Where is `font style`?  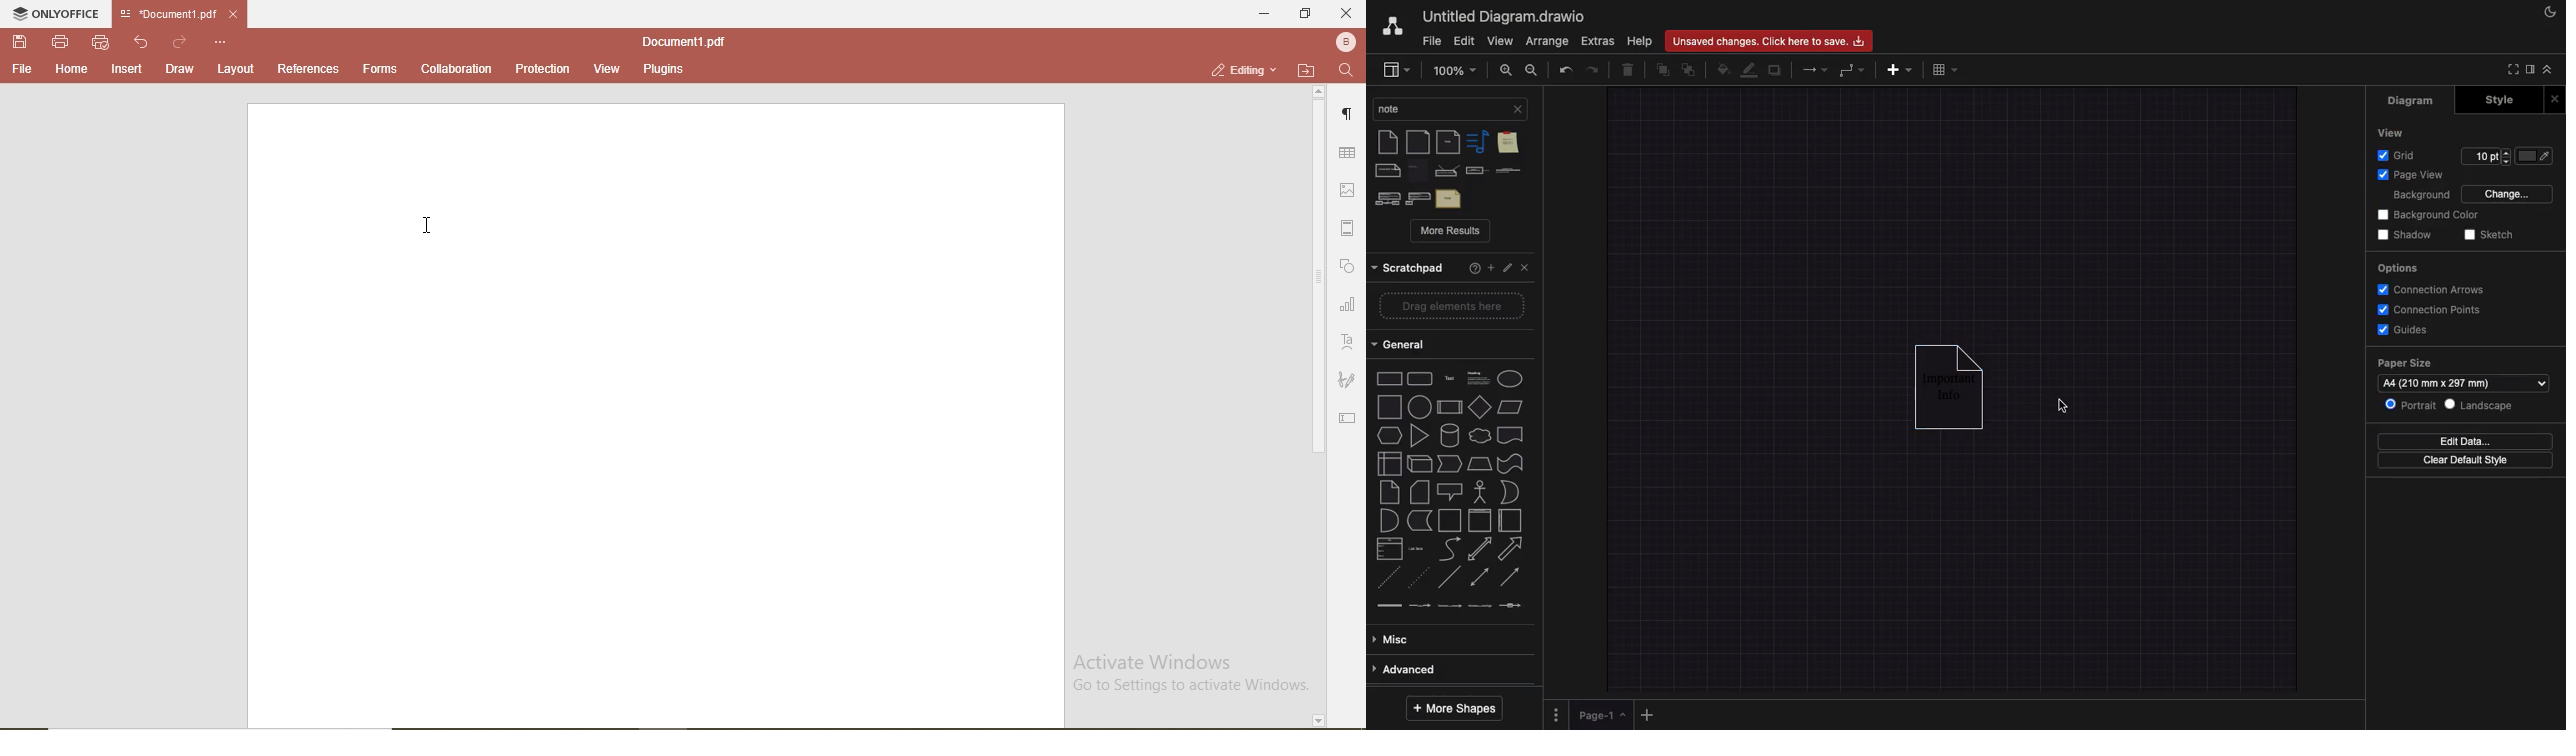 font style is located at coordinates (1350, 341).